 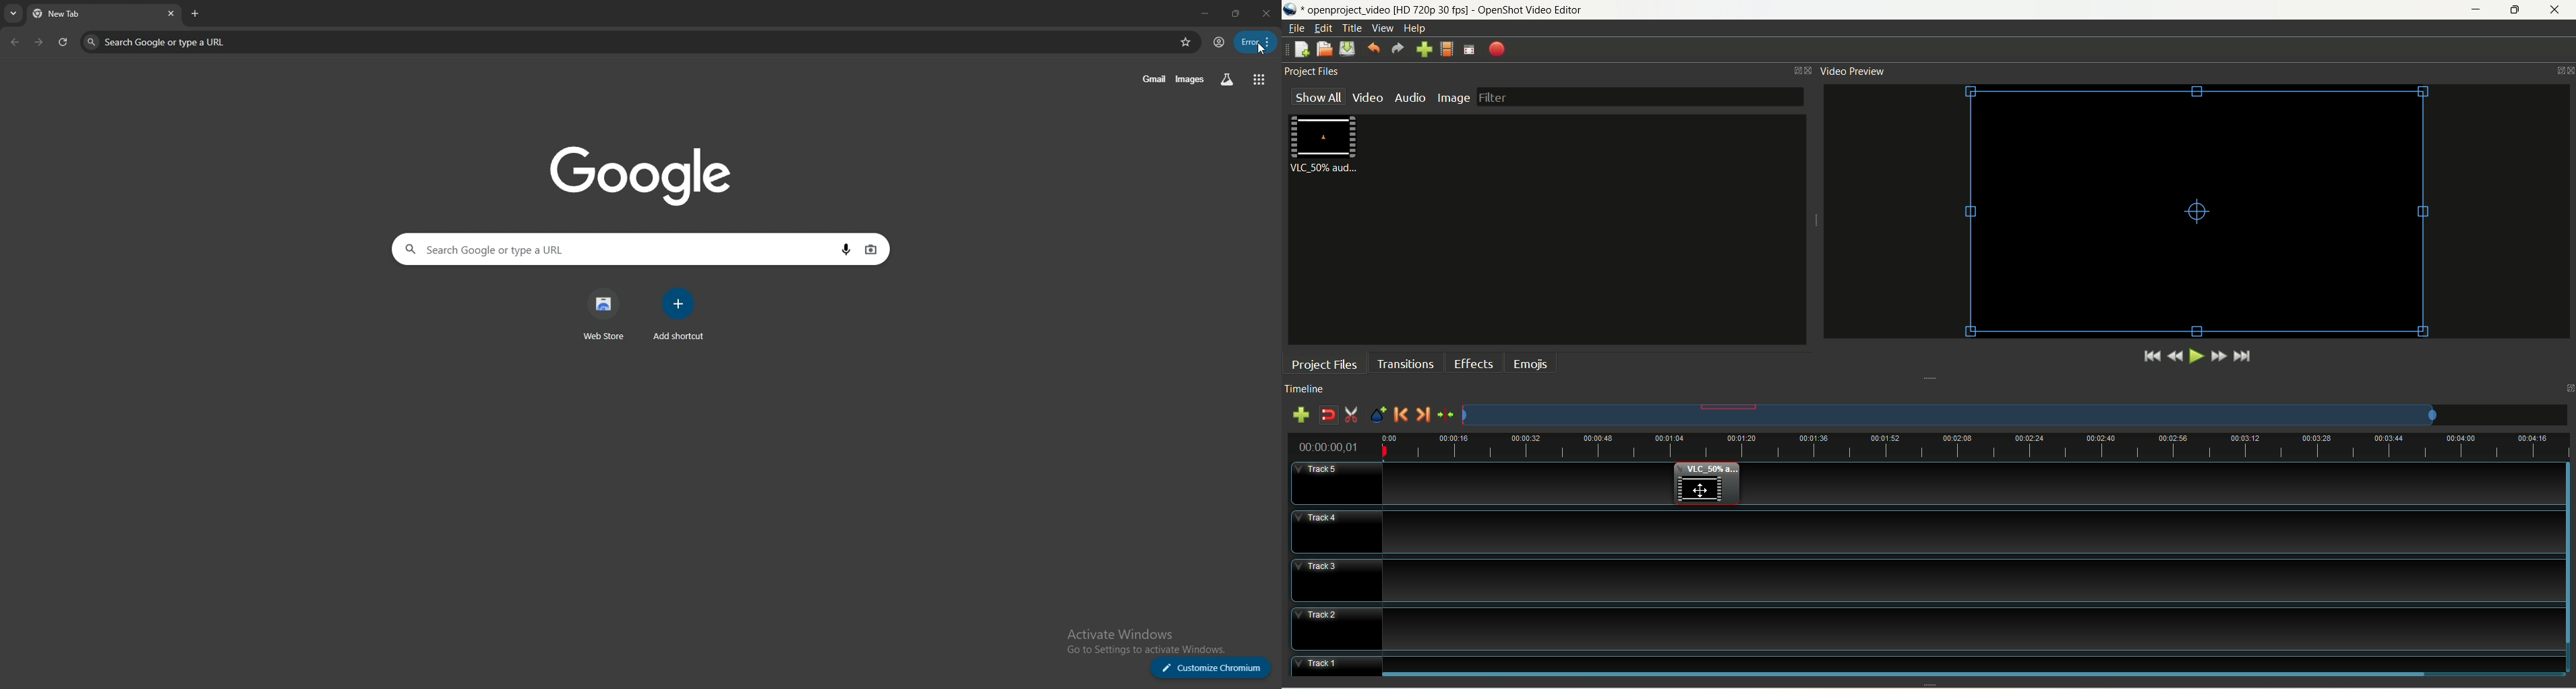 I want to click on add track, so click(x=1299, y=415).